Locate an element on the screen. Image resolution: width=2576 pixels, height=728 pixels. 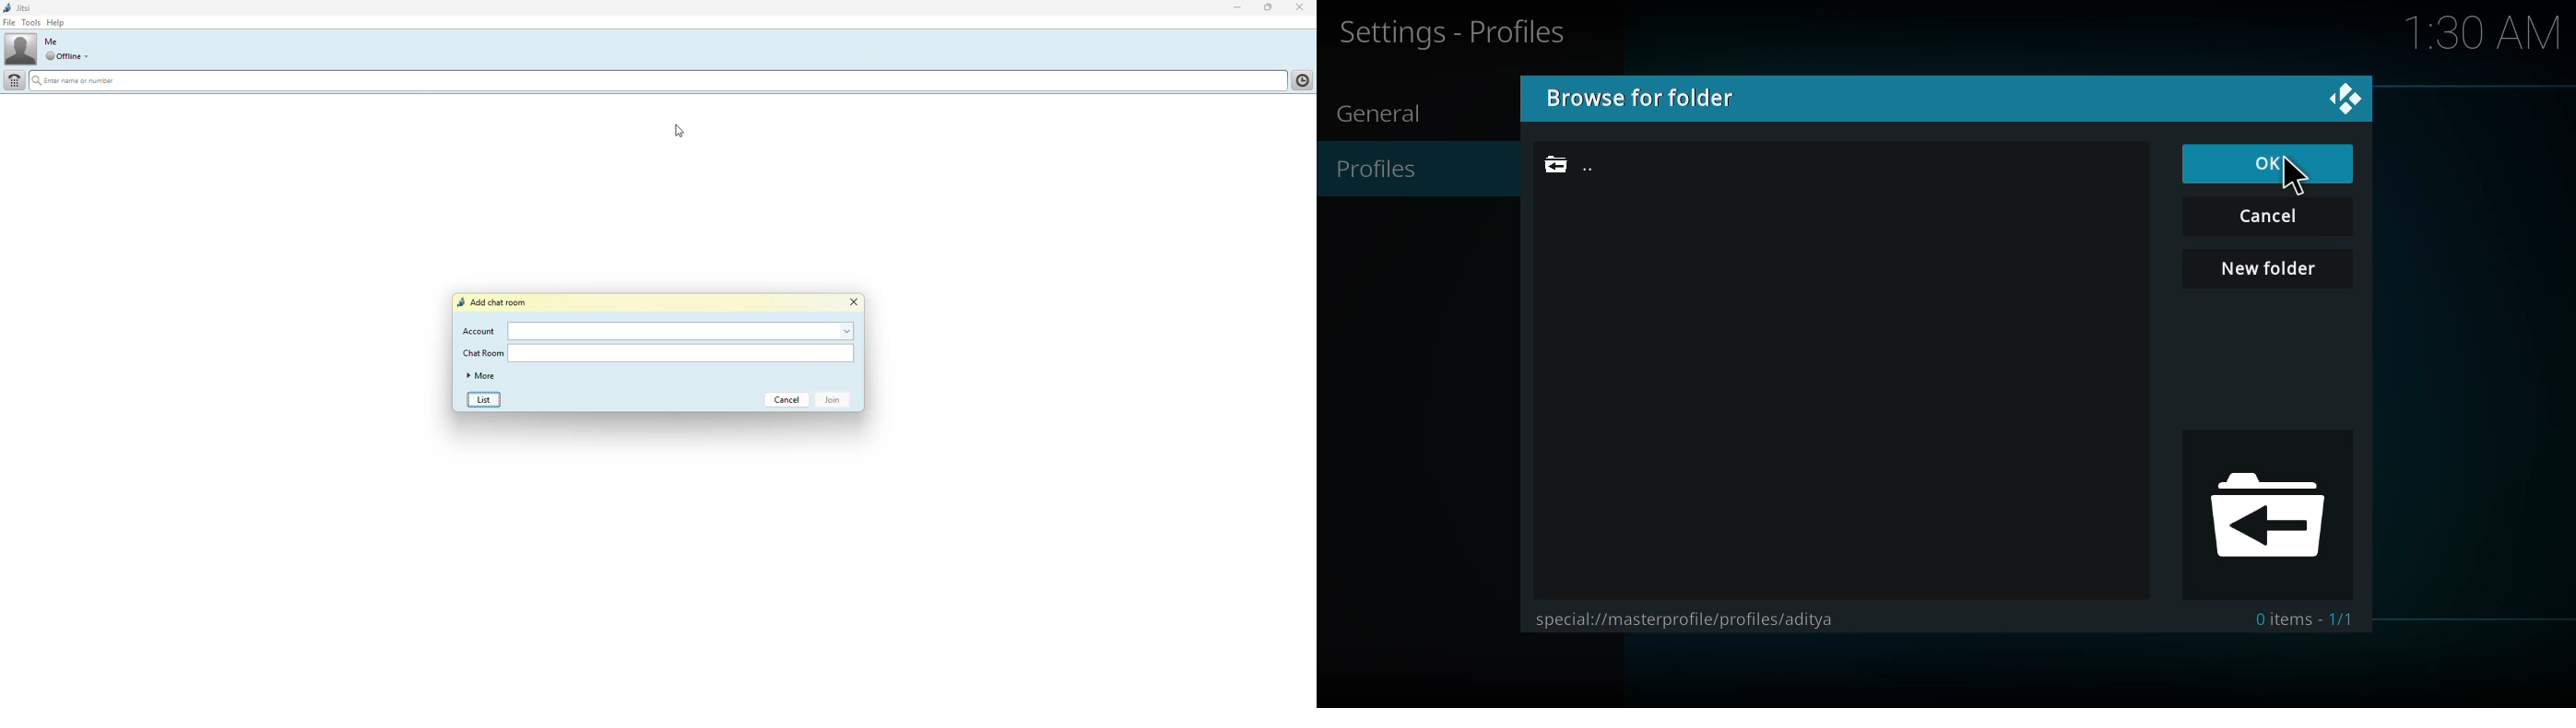
join is located at coordinates (833, 403).